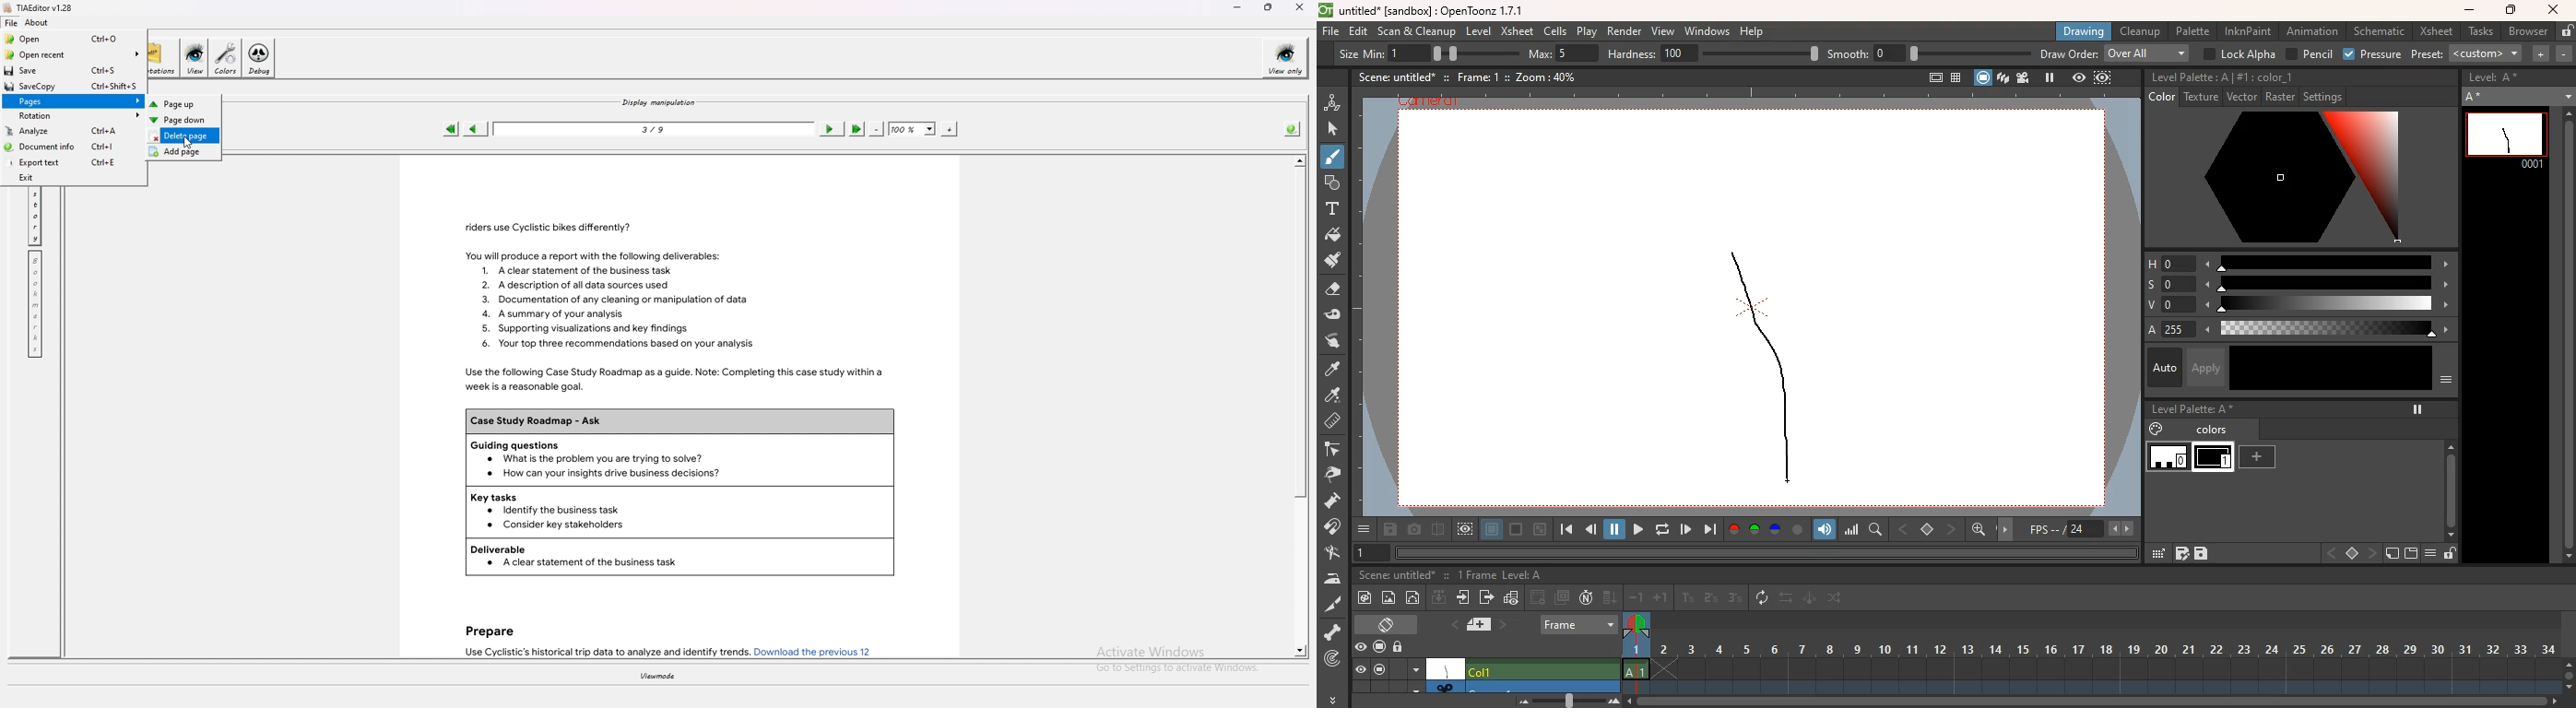 The width and height of the screenshot is (2576, 728). I want to click on zoom, so click(2095, 702).